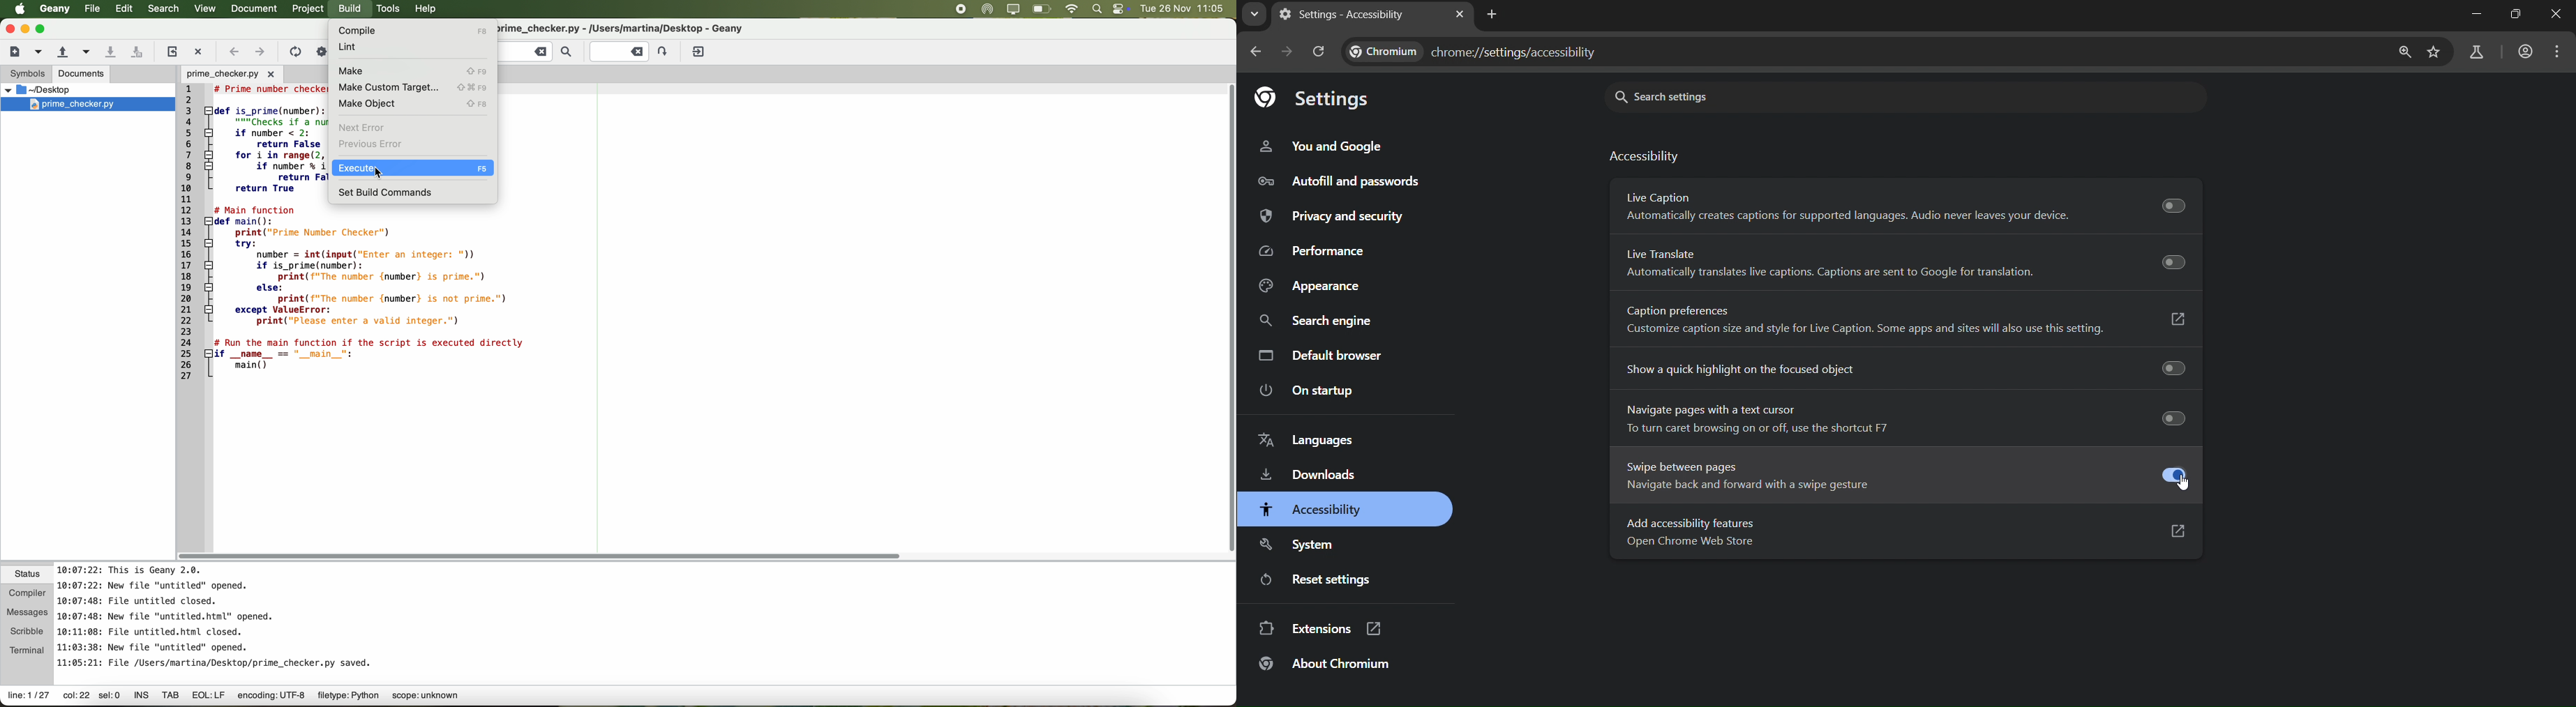 This screenshot has width=2576, height=728. Describe the element at coordinates (1323, 354) in the screenshot. I see `default browser` at that location.